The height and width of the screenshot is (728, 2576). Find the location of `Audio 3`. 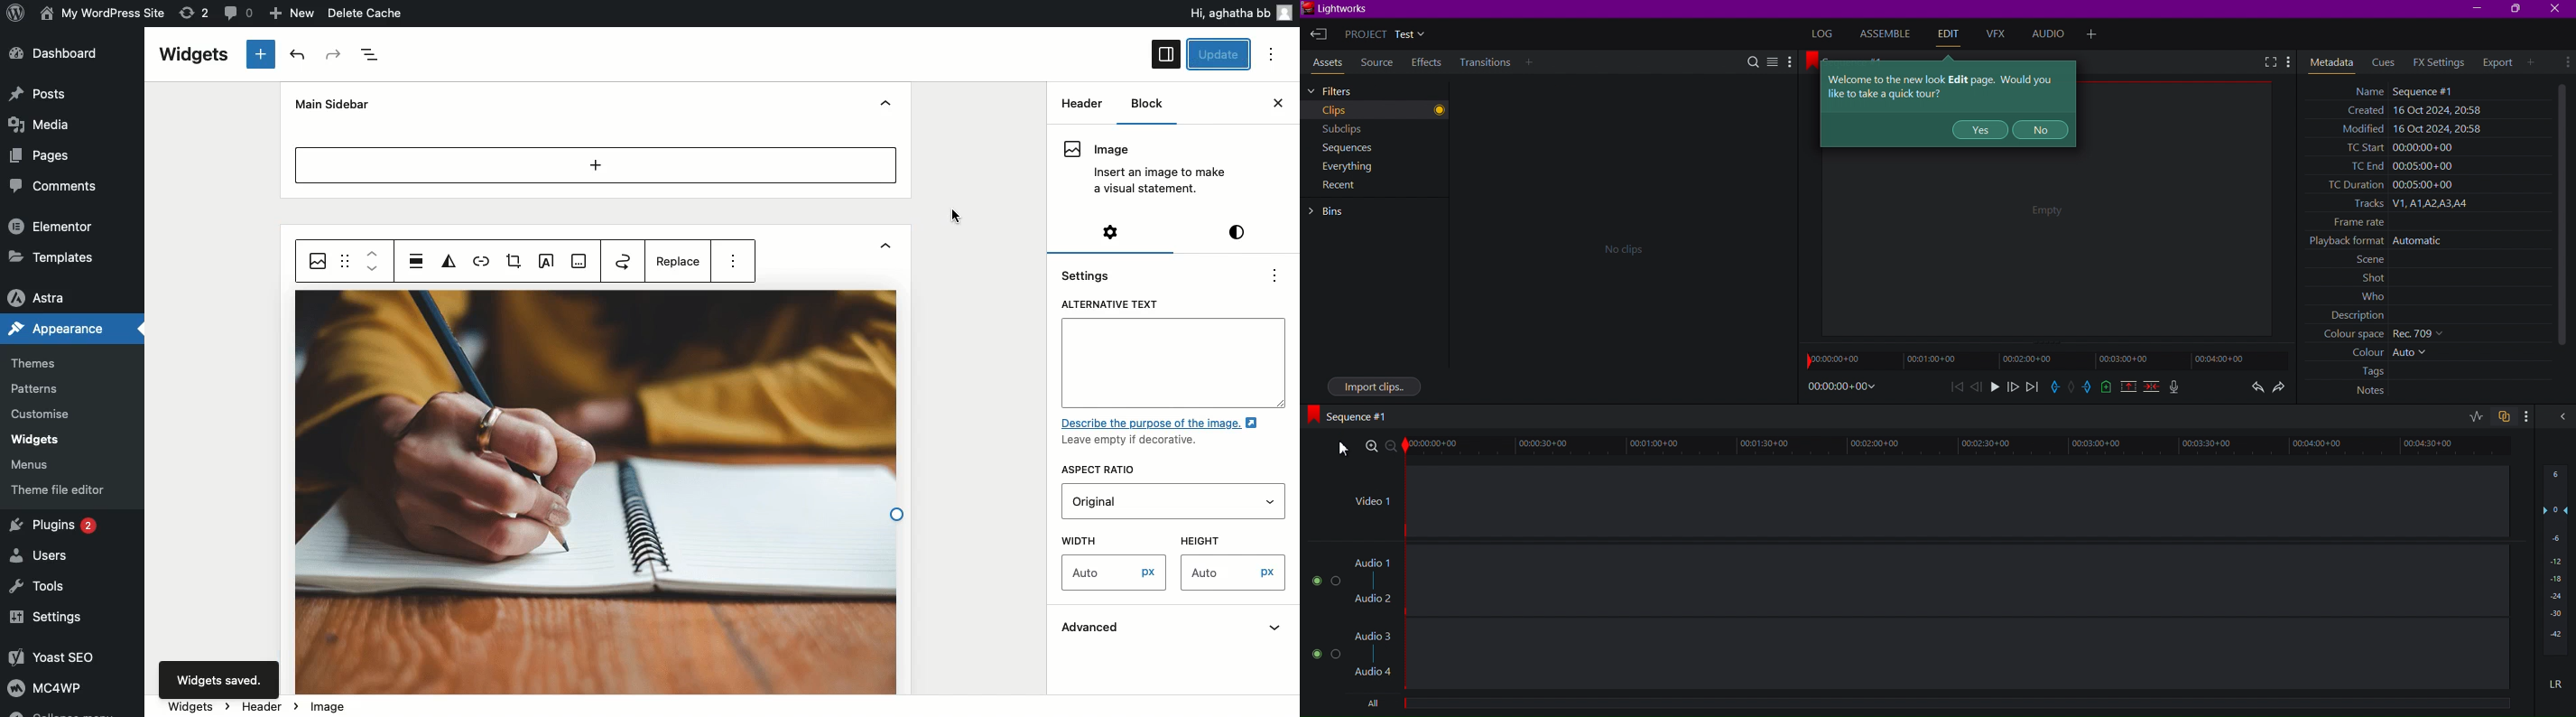

Audio 3 is located at coordinates (1373, 635).